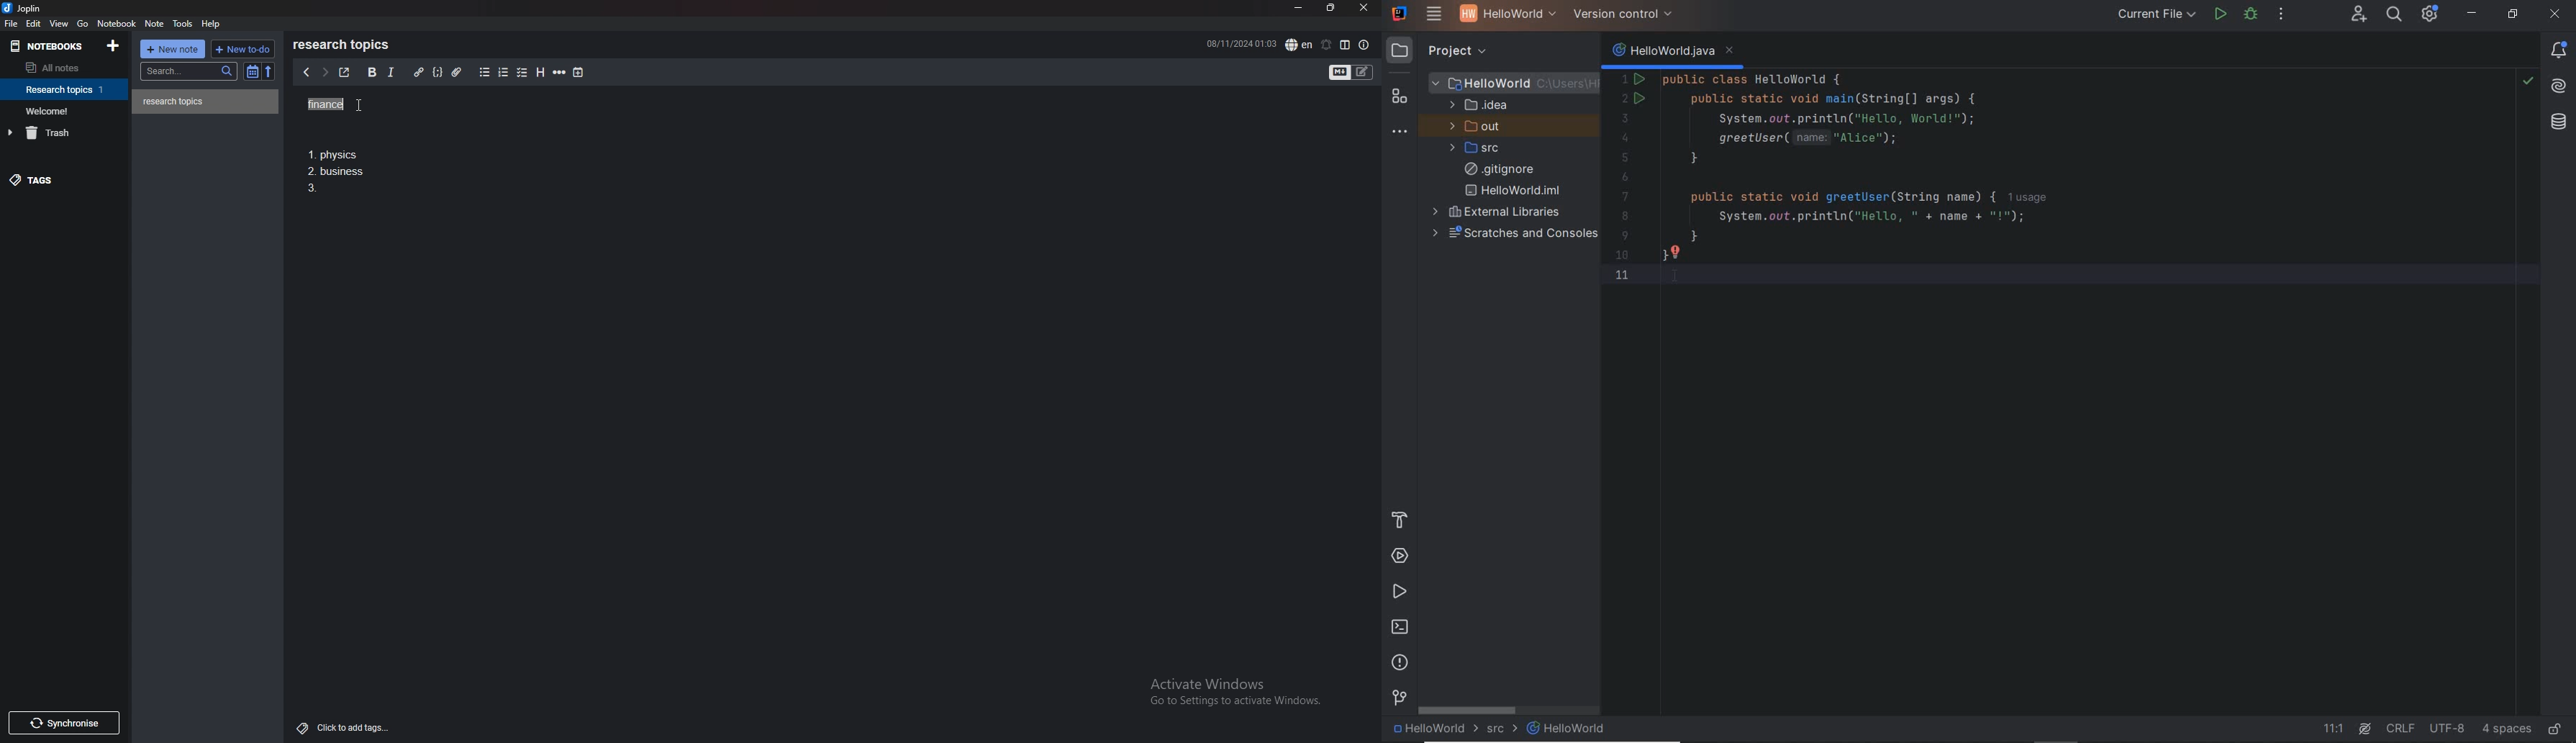 The height and width of the screenshot is (756, 2576). Describe the element at coordinates (504, 73) in the screenshot. I see `numbered list` at that location.